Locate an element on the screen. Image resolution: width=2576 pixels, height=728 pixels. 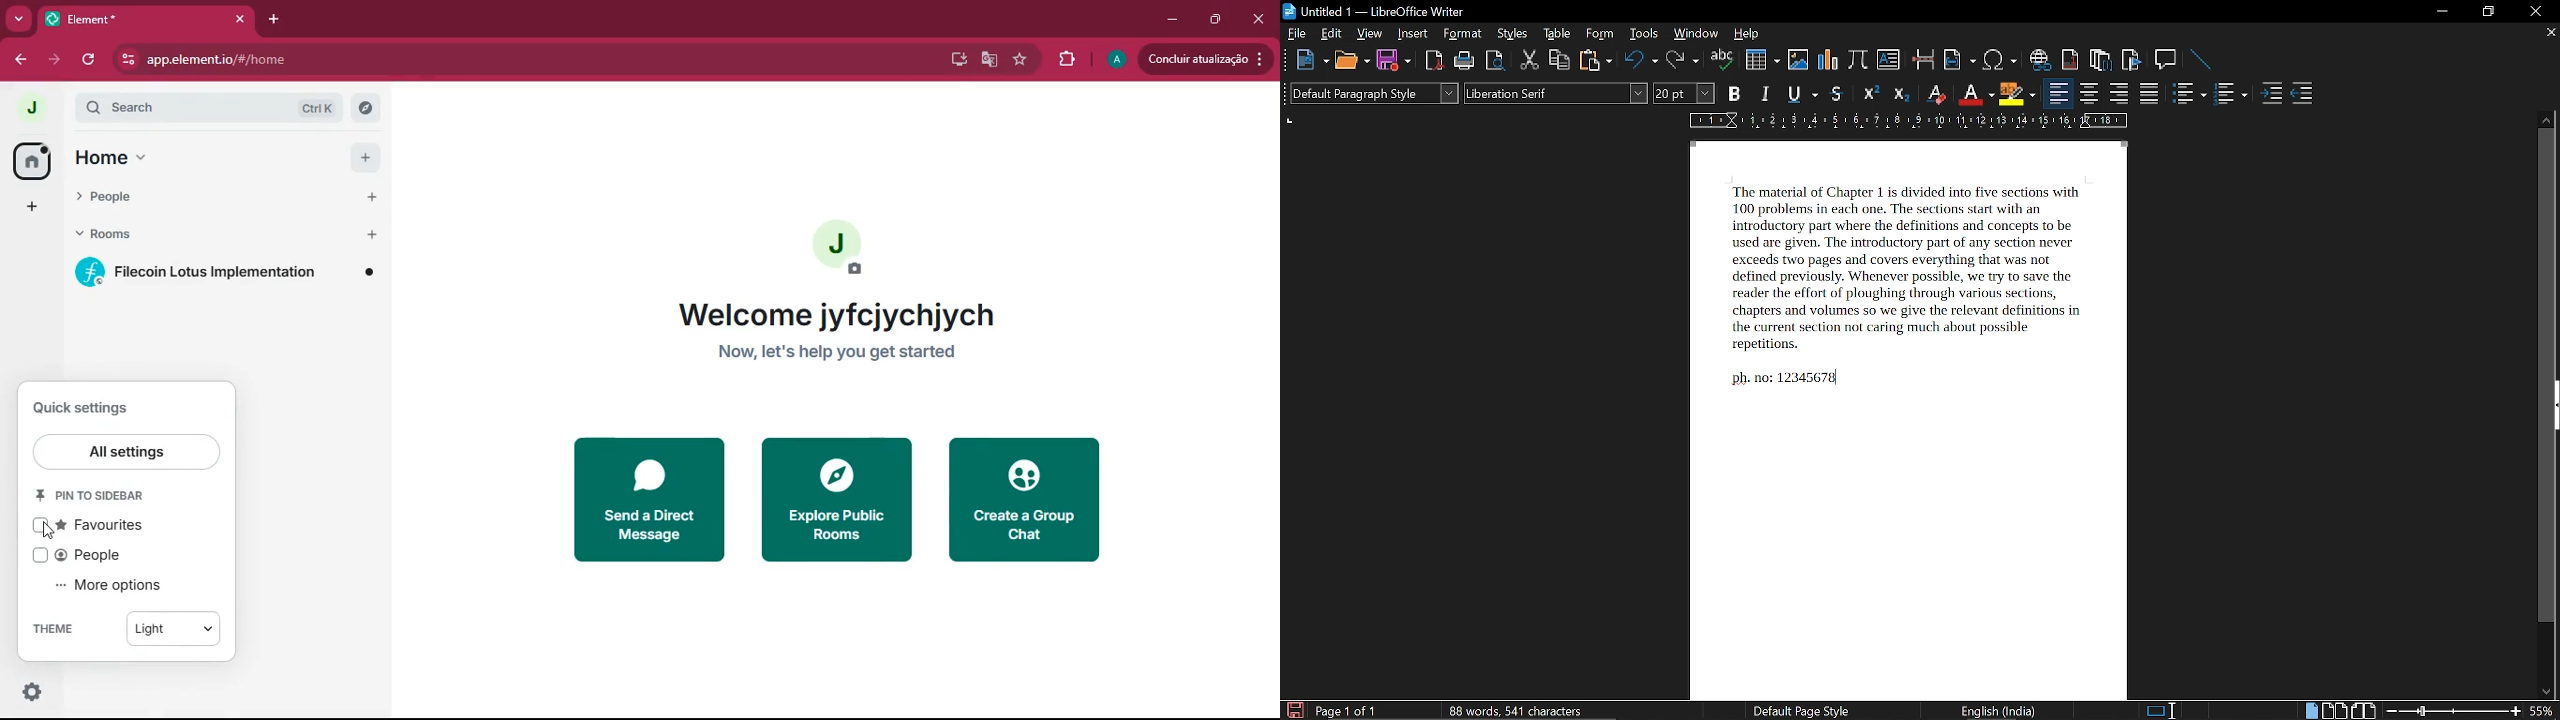
insert text is located at coordinates (1890, 59).